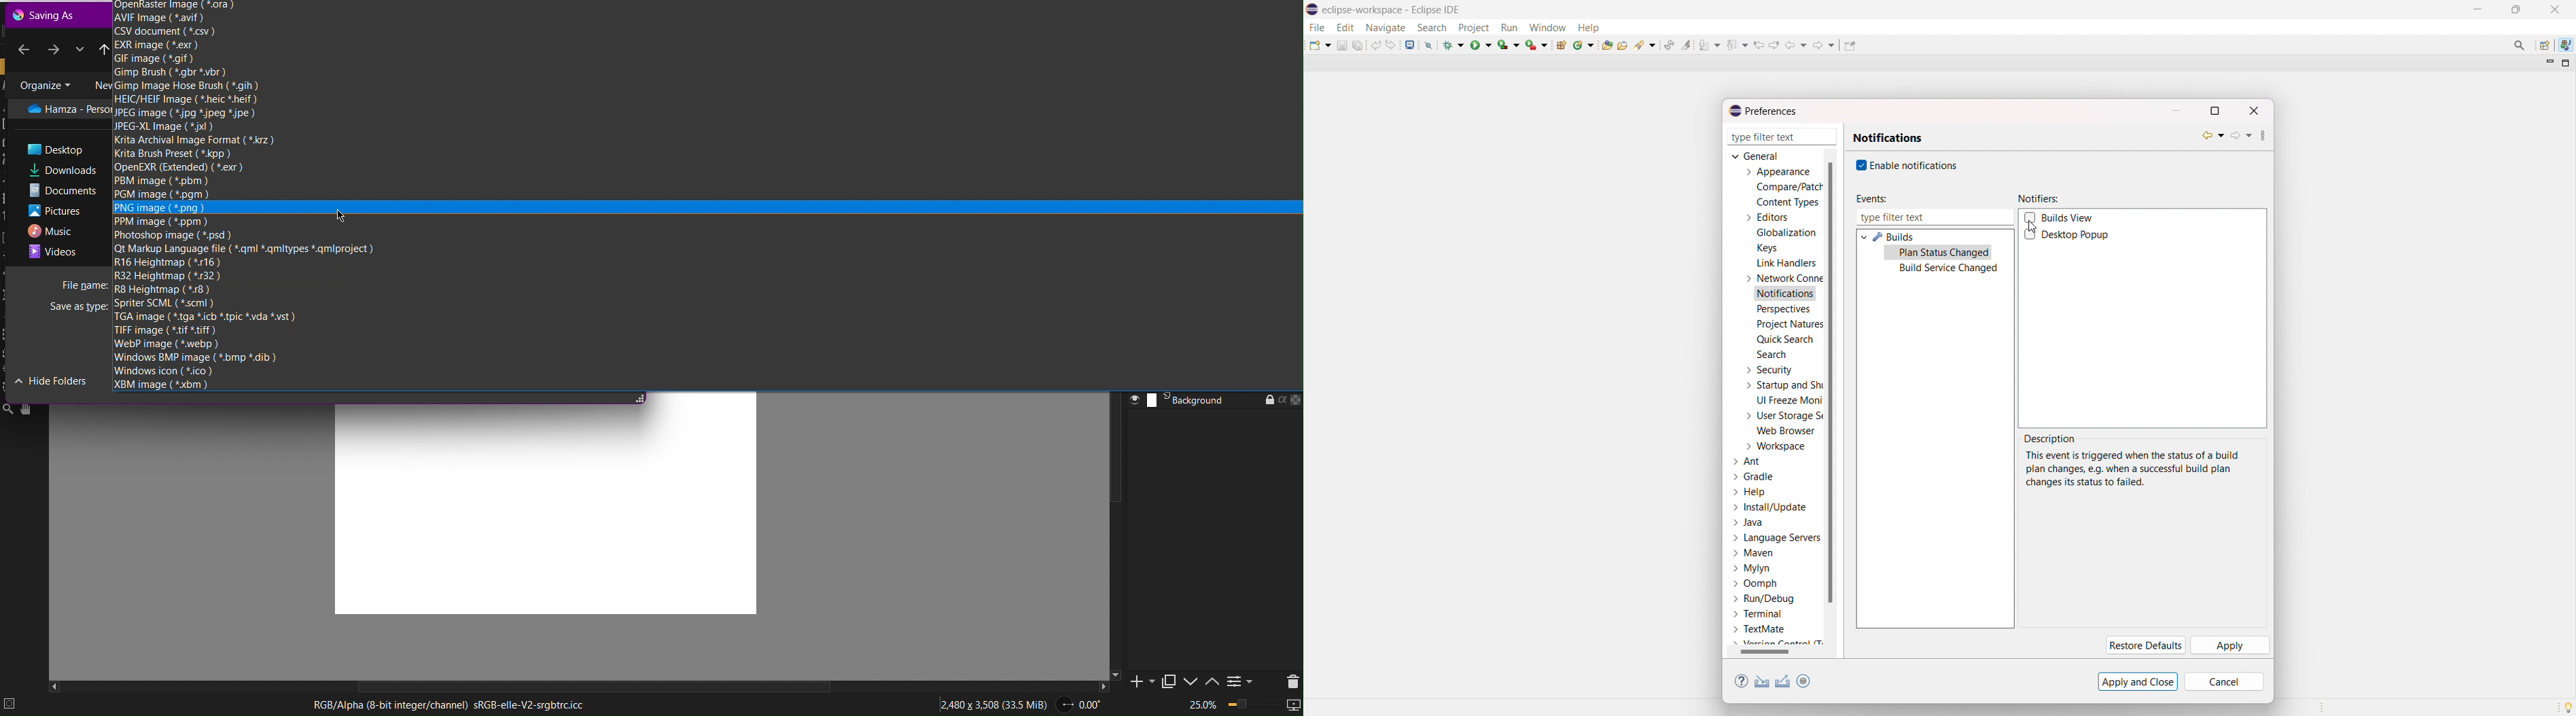 This screenshot has width=2576, height=728. Describe the element at coordinates (24, 48) in the screenshot. I see `Back` at that location.